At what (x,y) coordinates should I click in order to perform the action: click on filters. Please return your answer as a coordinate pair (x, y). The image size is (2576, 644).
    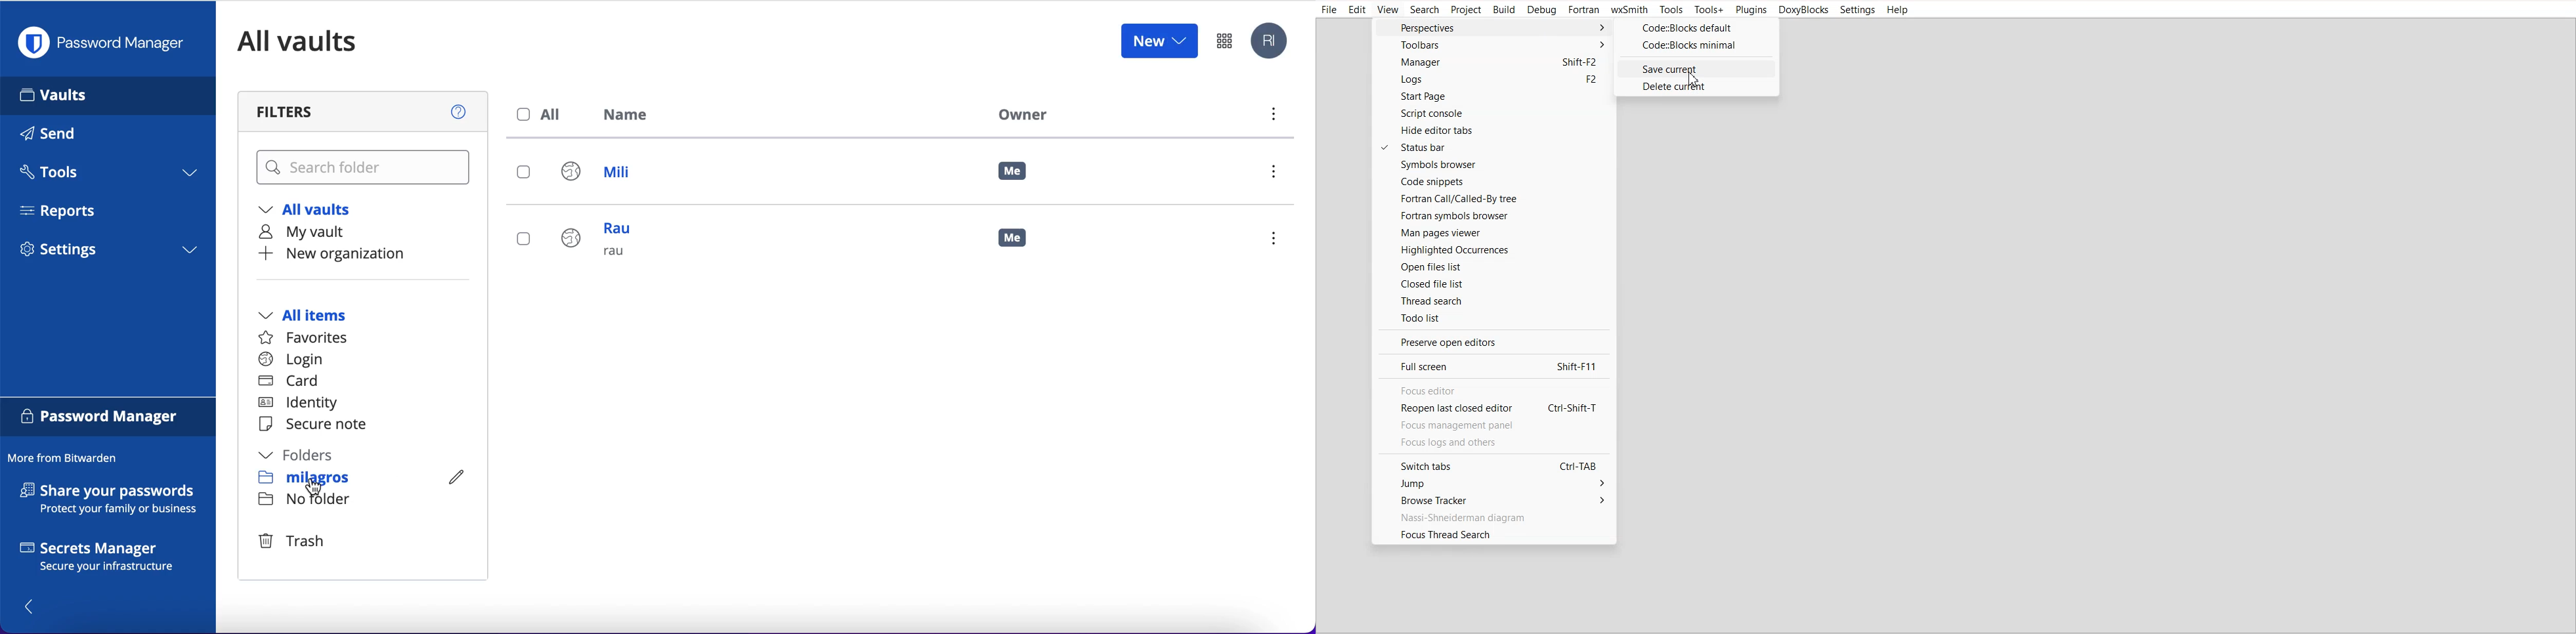
    Looking at the image, I should click on (365, 111).